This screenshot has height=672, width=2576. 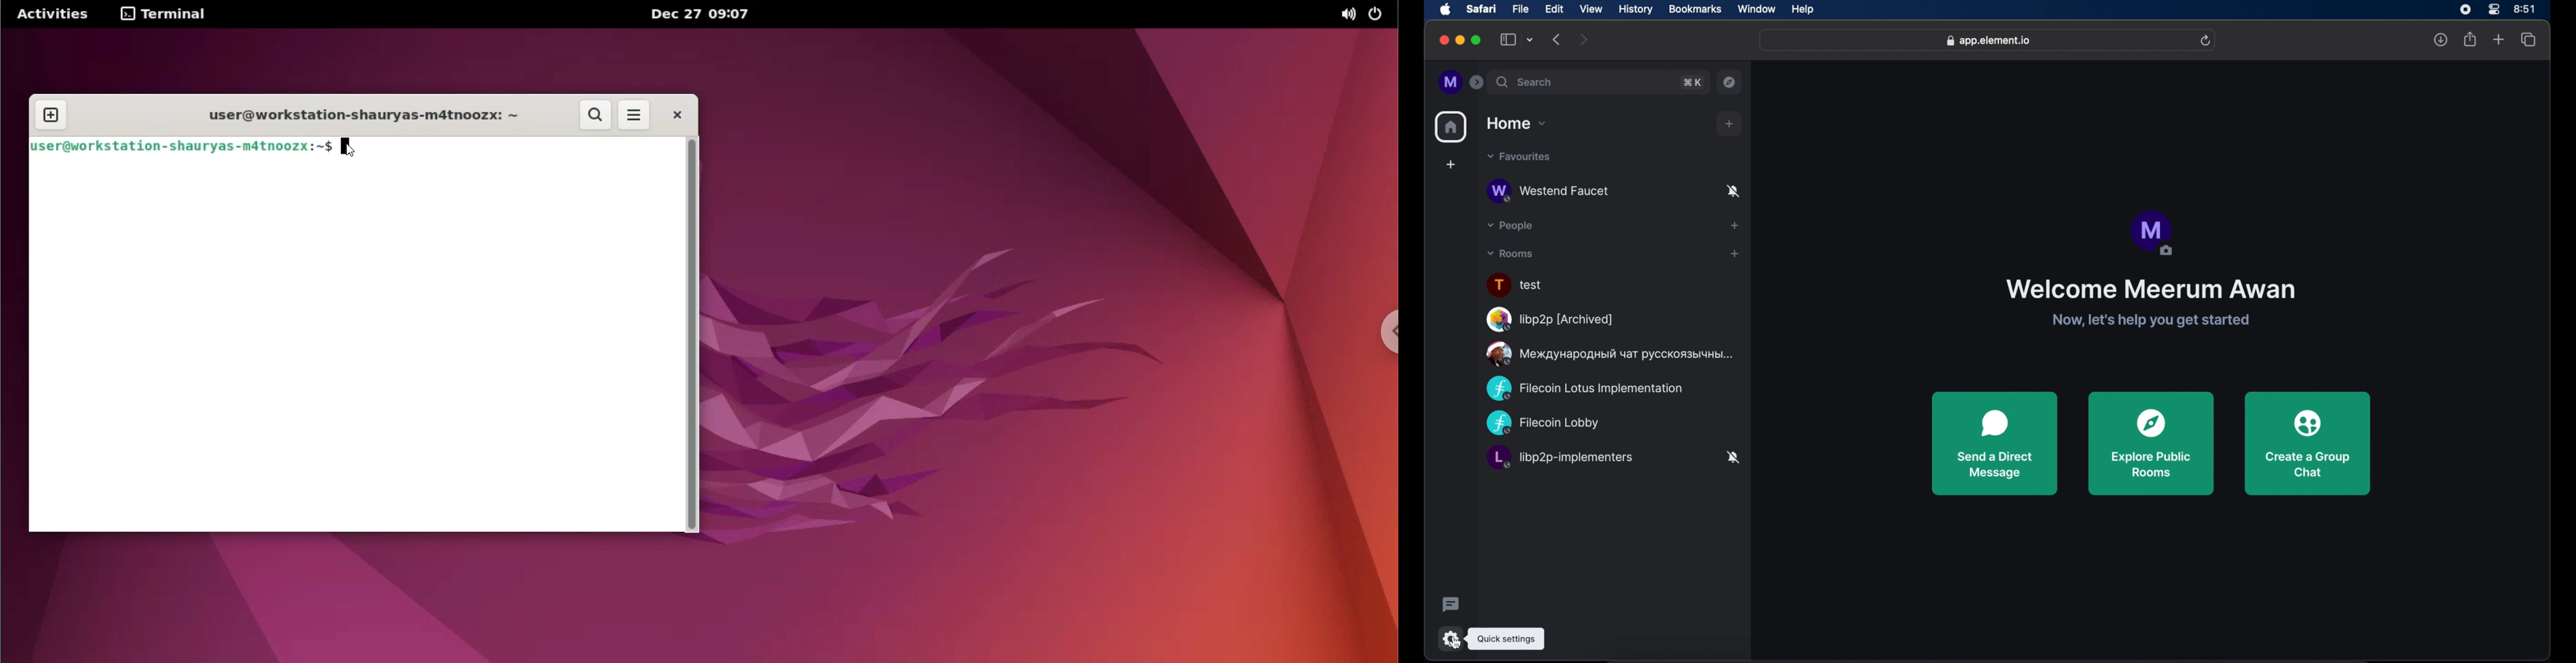 I want to click on cursor, so click(x=346, y=145).